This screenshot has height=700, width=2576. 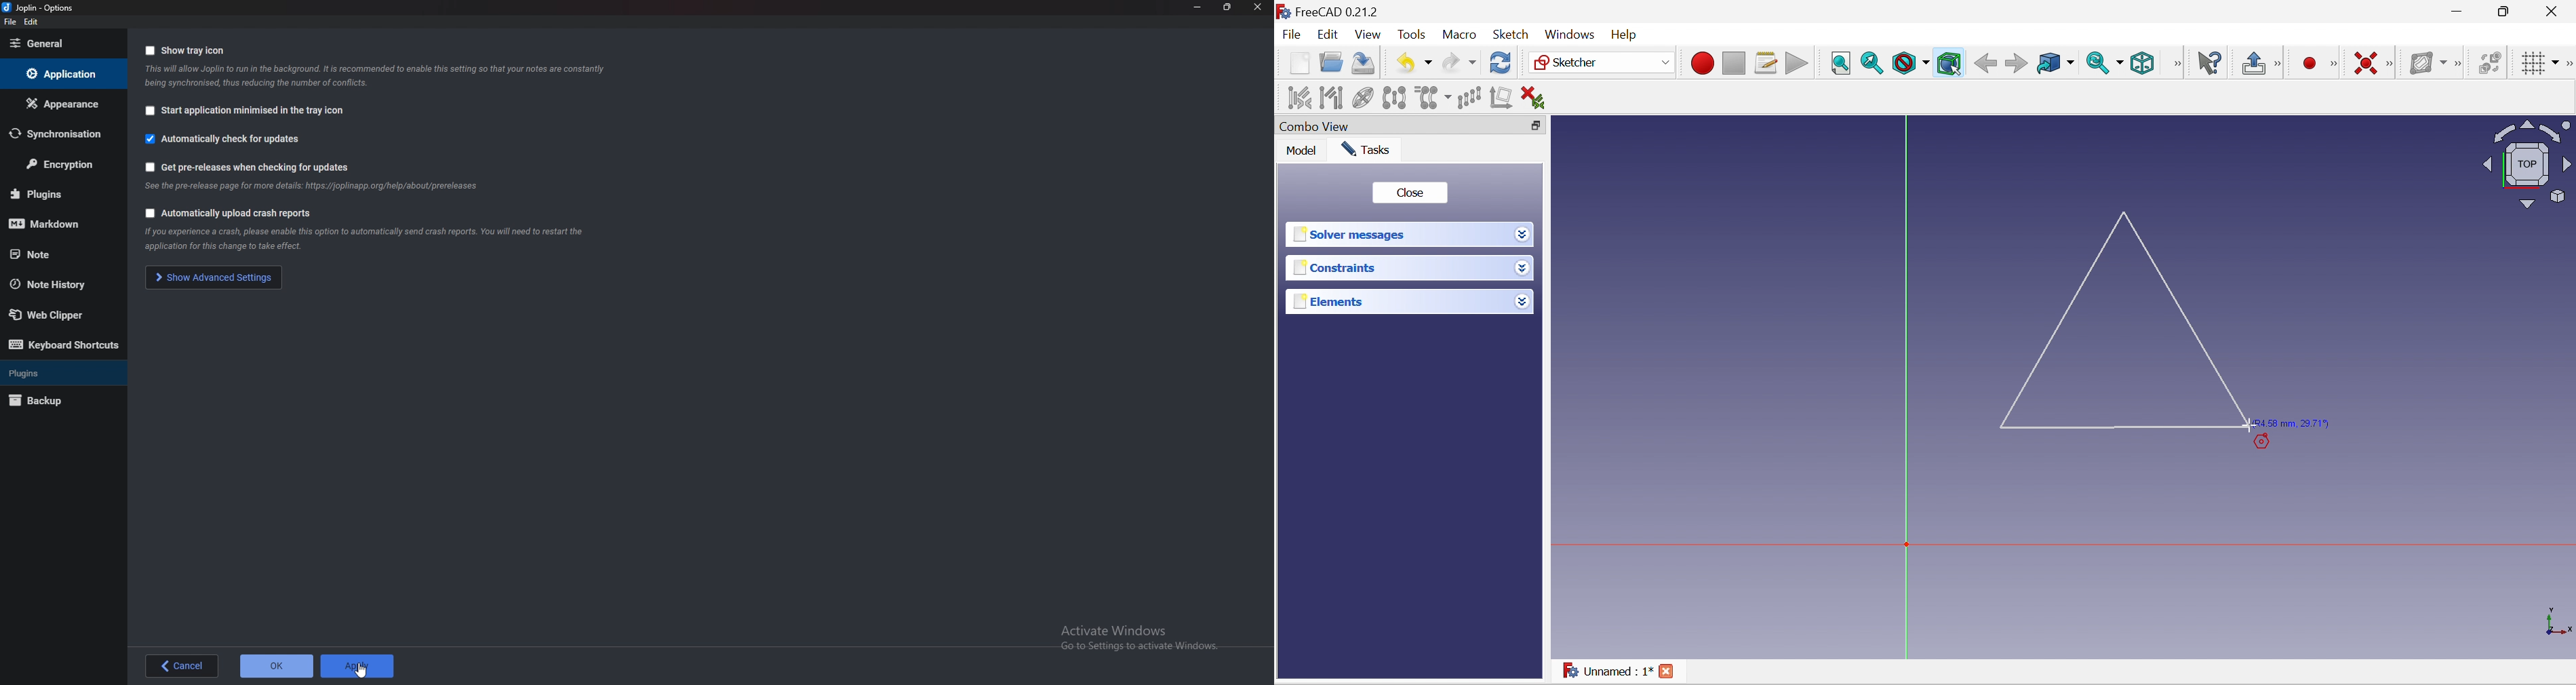 I want to click on Forward, so click(x=2017, y=64).